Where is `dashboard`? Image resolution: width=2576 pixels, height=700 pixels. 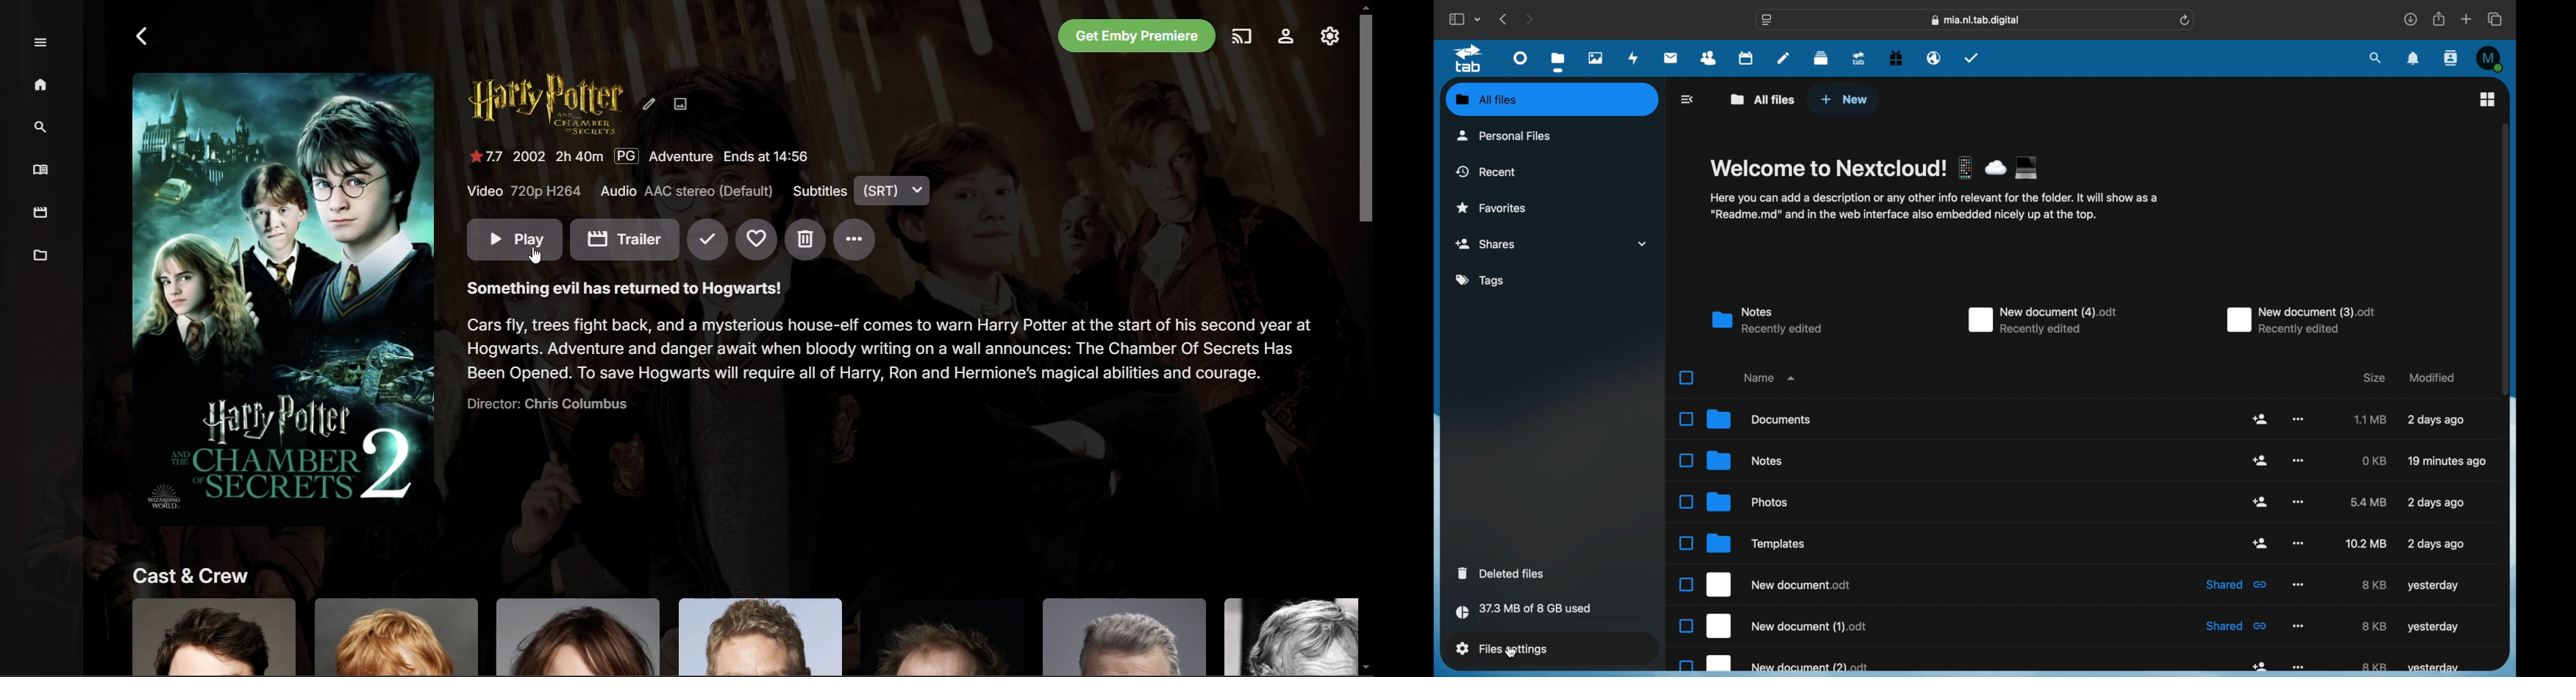 dashboard is located at coordinates (1520, 59).